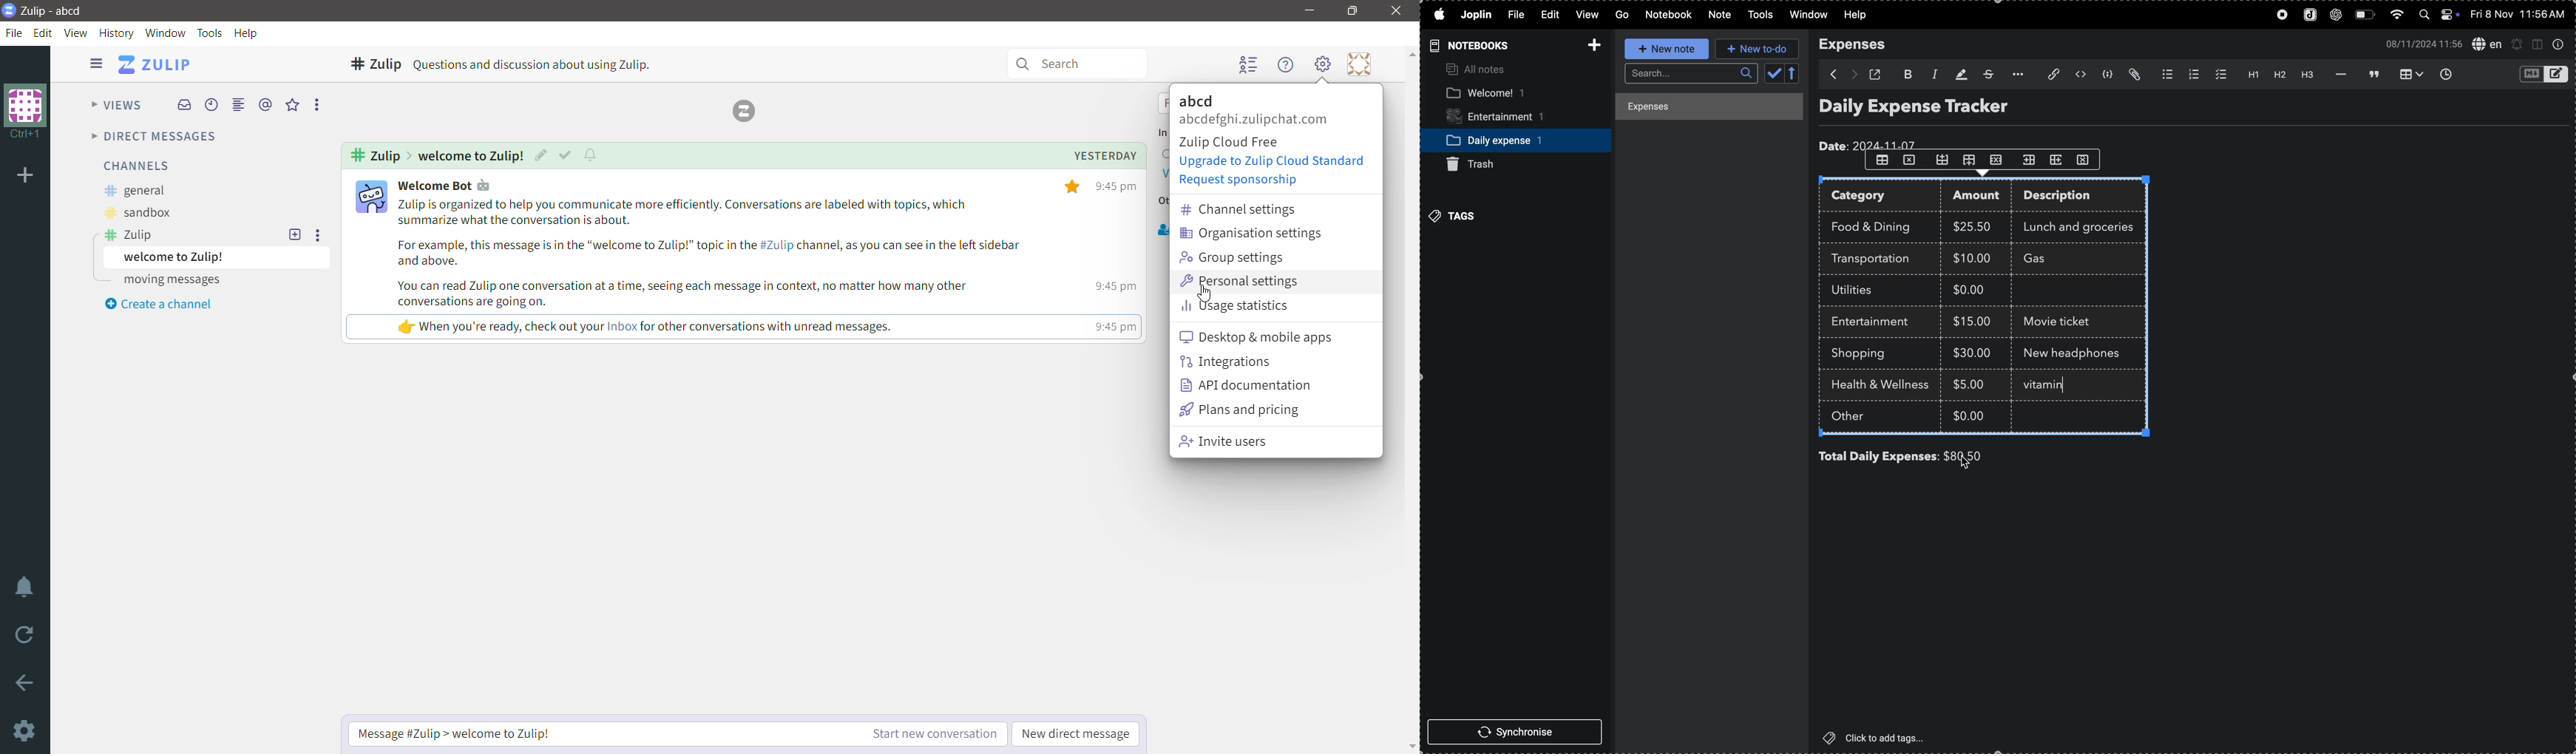  What do you see at coordinates (1274, 161) in the screenshot?
I see `Upgrade to Zulip Cloud Standard` at bounding box center [1274, 161].